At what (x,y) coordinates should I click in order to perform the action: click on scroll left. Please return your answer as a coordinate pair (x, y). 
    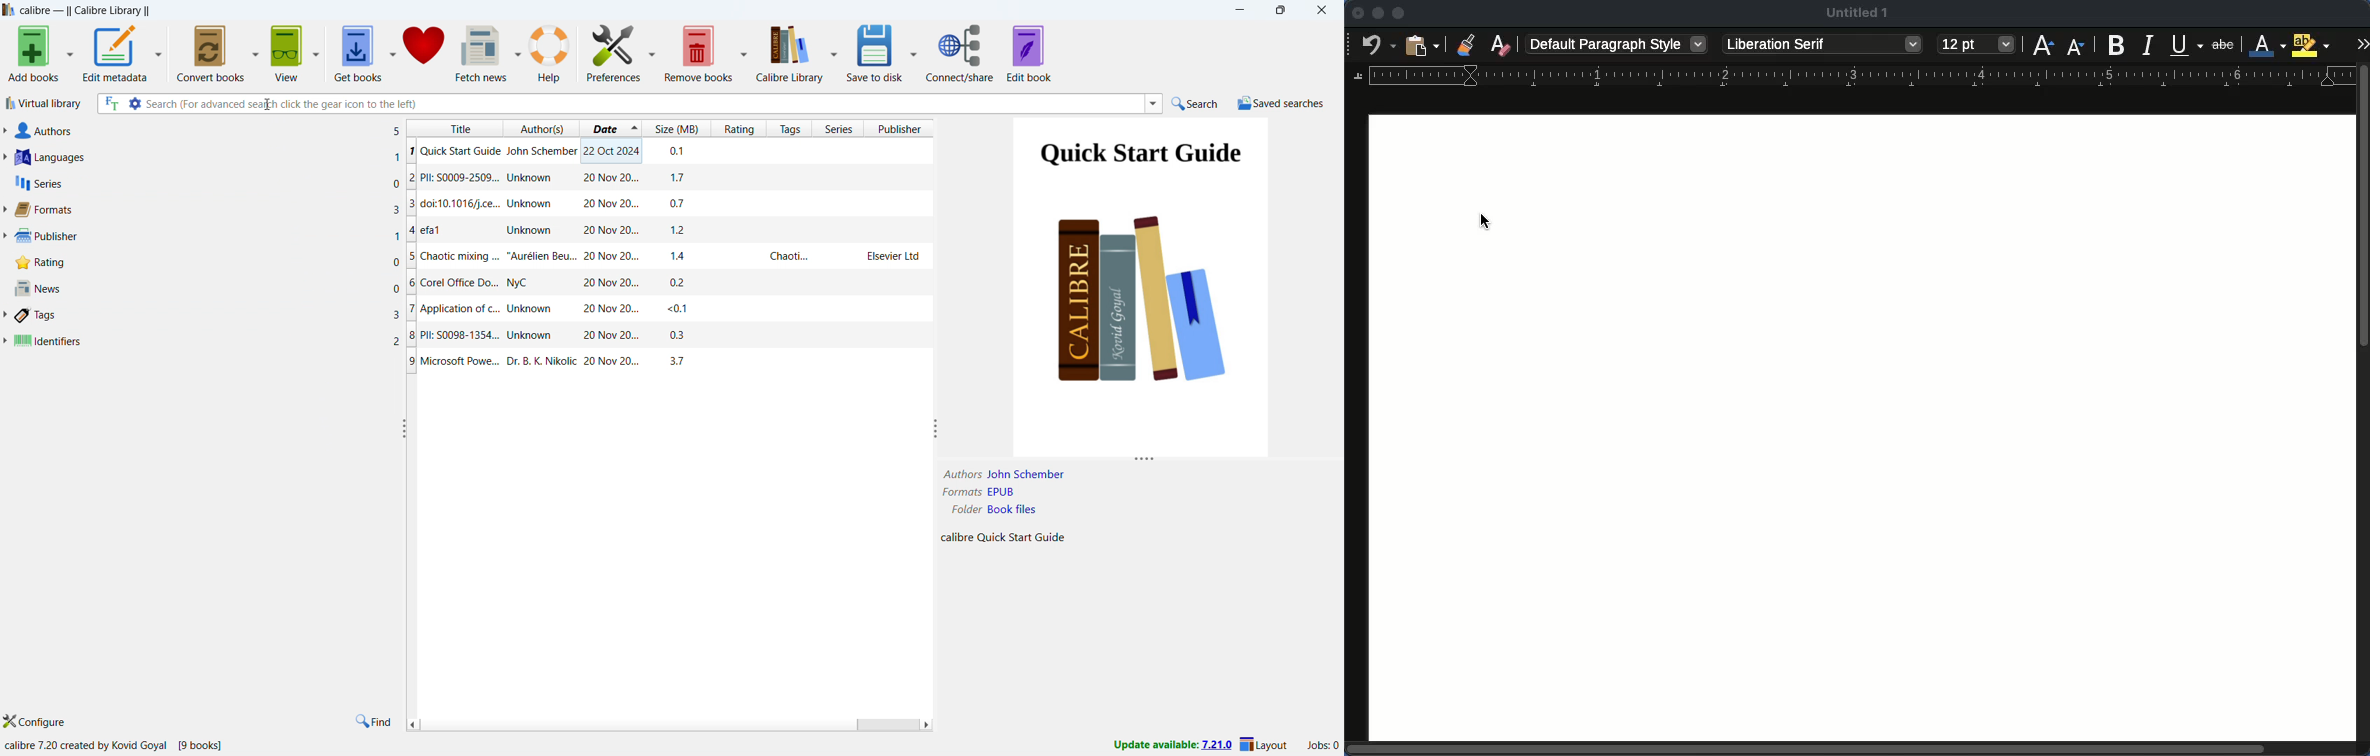
    Looking at the image, I should click on (413, 725).